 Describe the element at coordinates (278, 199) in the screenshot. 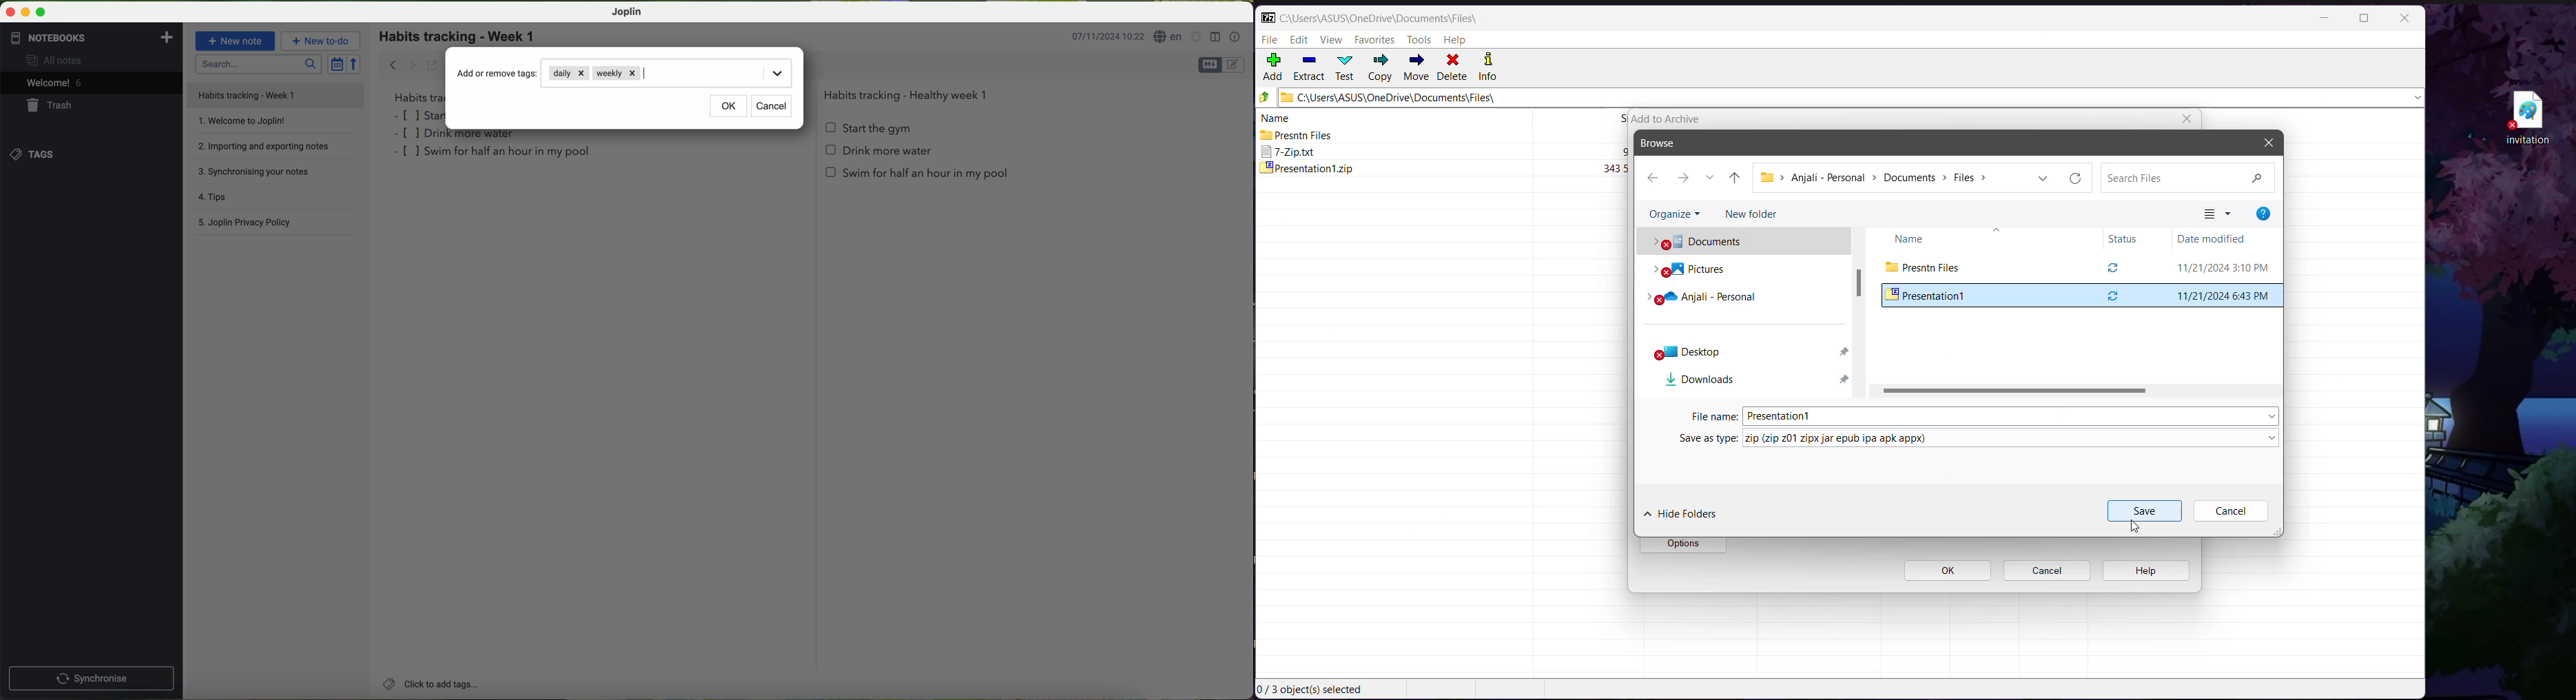

I see `tips` at that location.